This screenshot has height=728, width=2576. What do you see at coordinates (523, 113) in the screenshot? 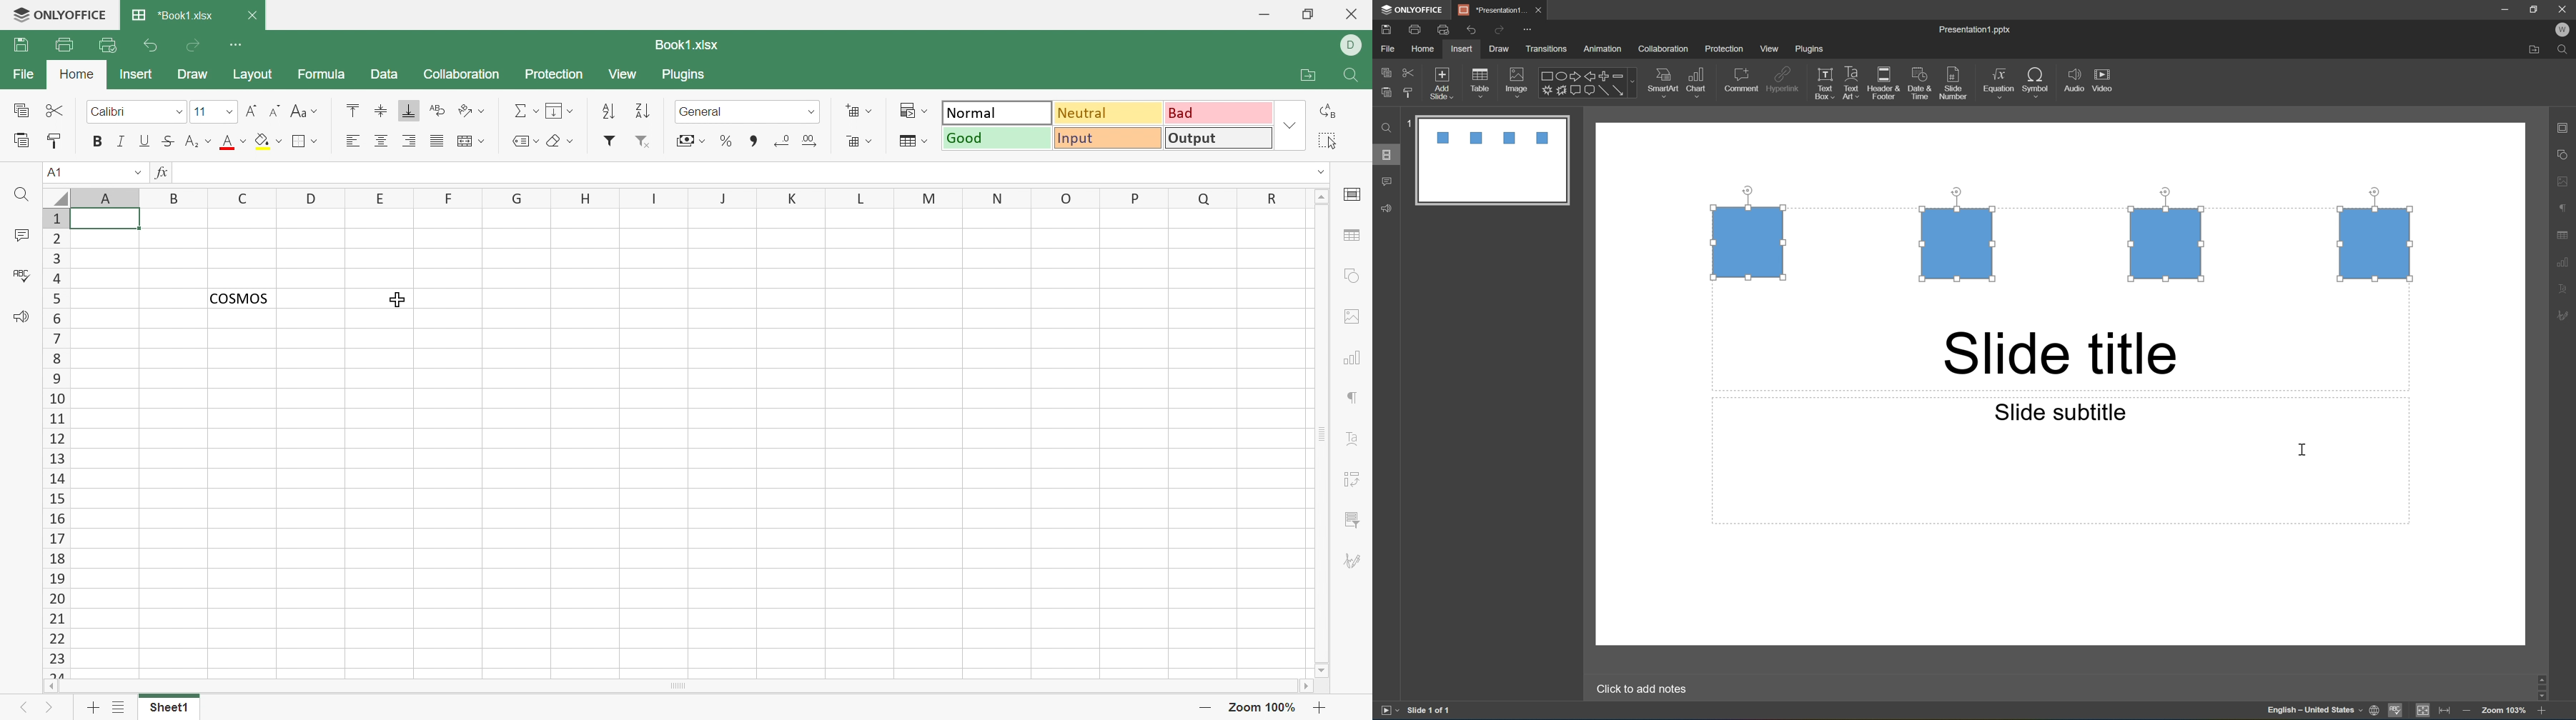
I see `Summation` at bounding box center [523, 113].